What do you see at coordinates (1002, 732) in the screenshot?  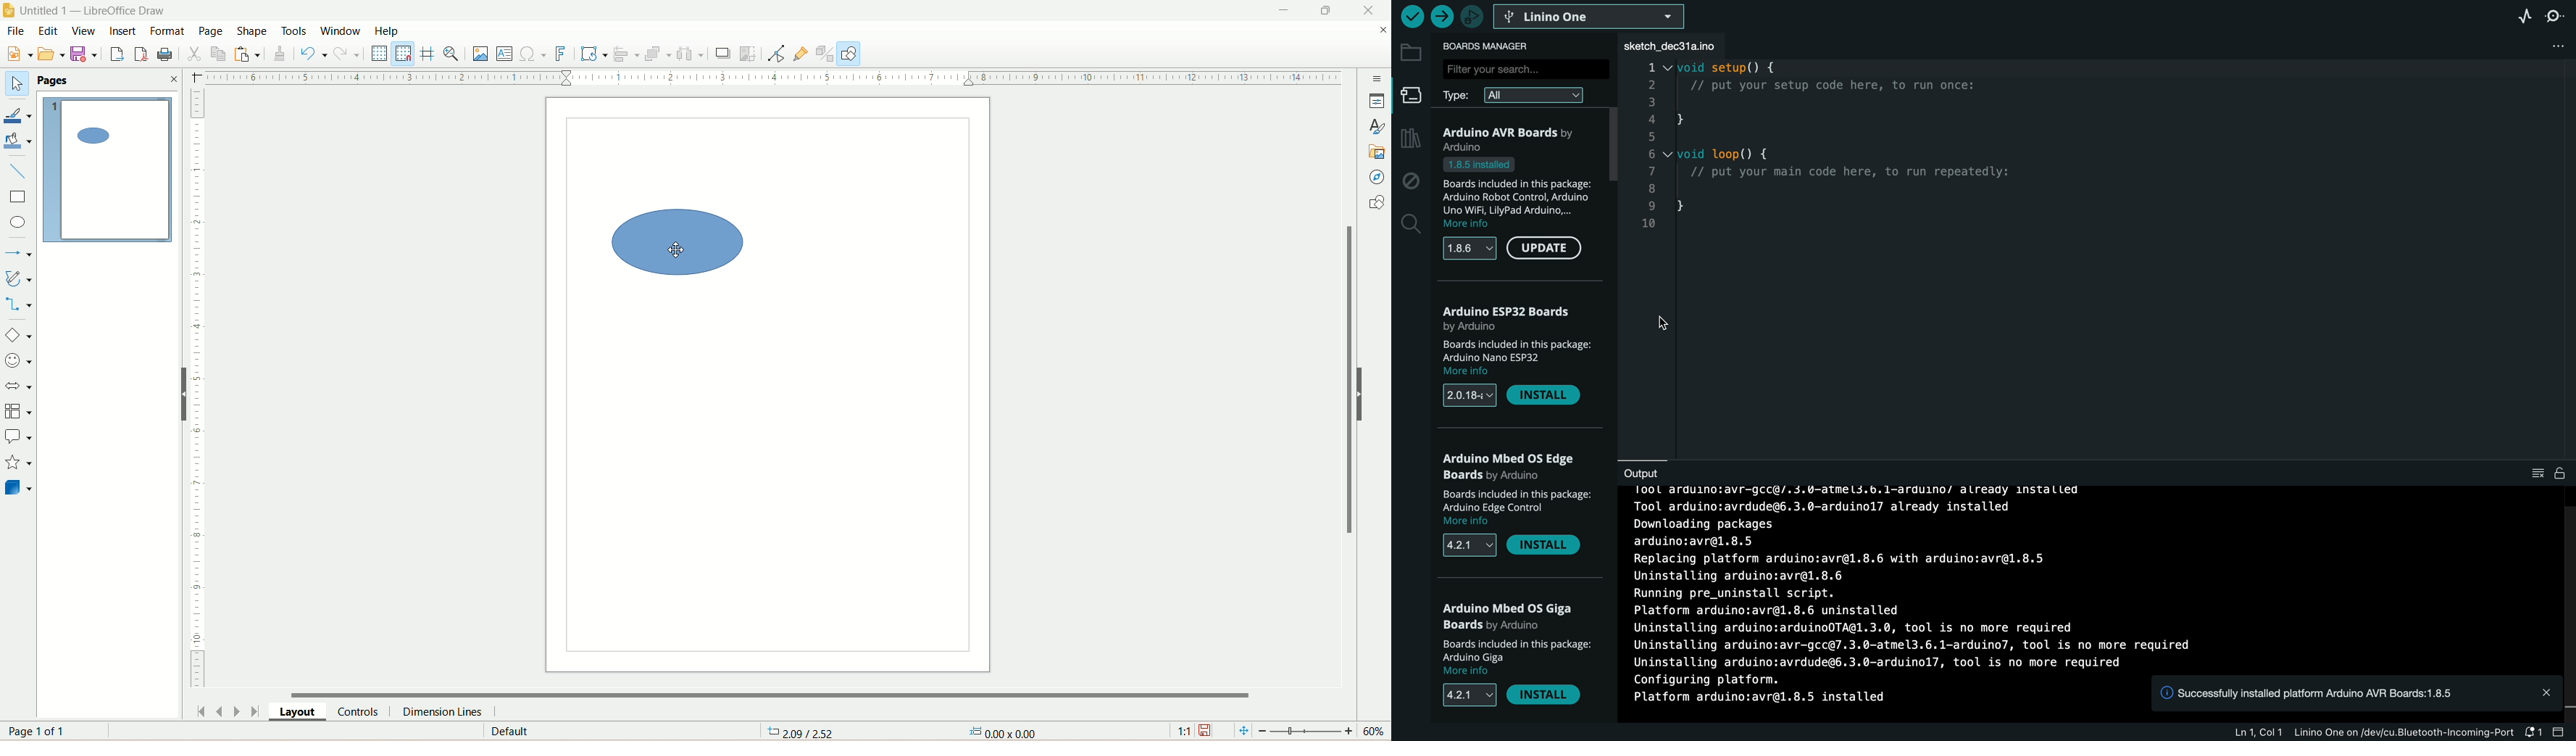 I see `anchor point` at bounding box center [1002, 732].